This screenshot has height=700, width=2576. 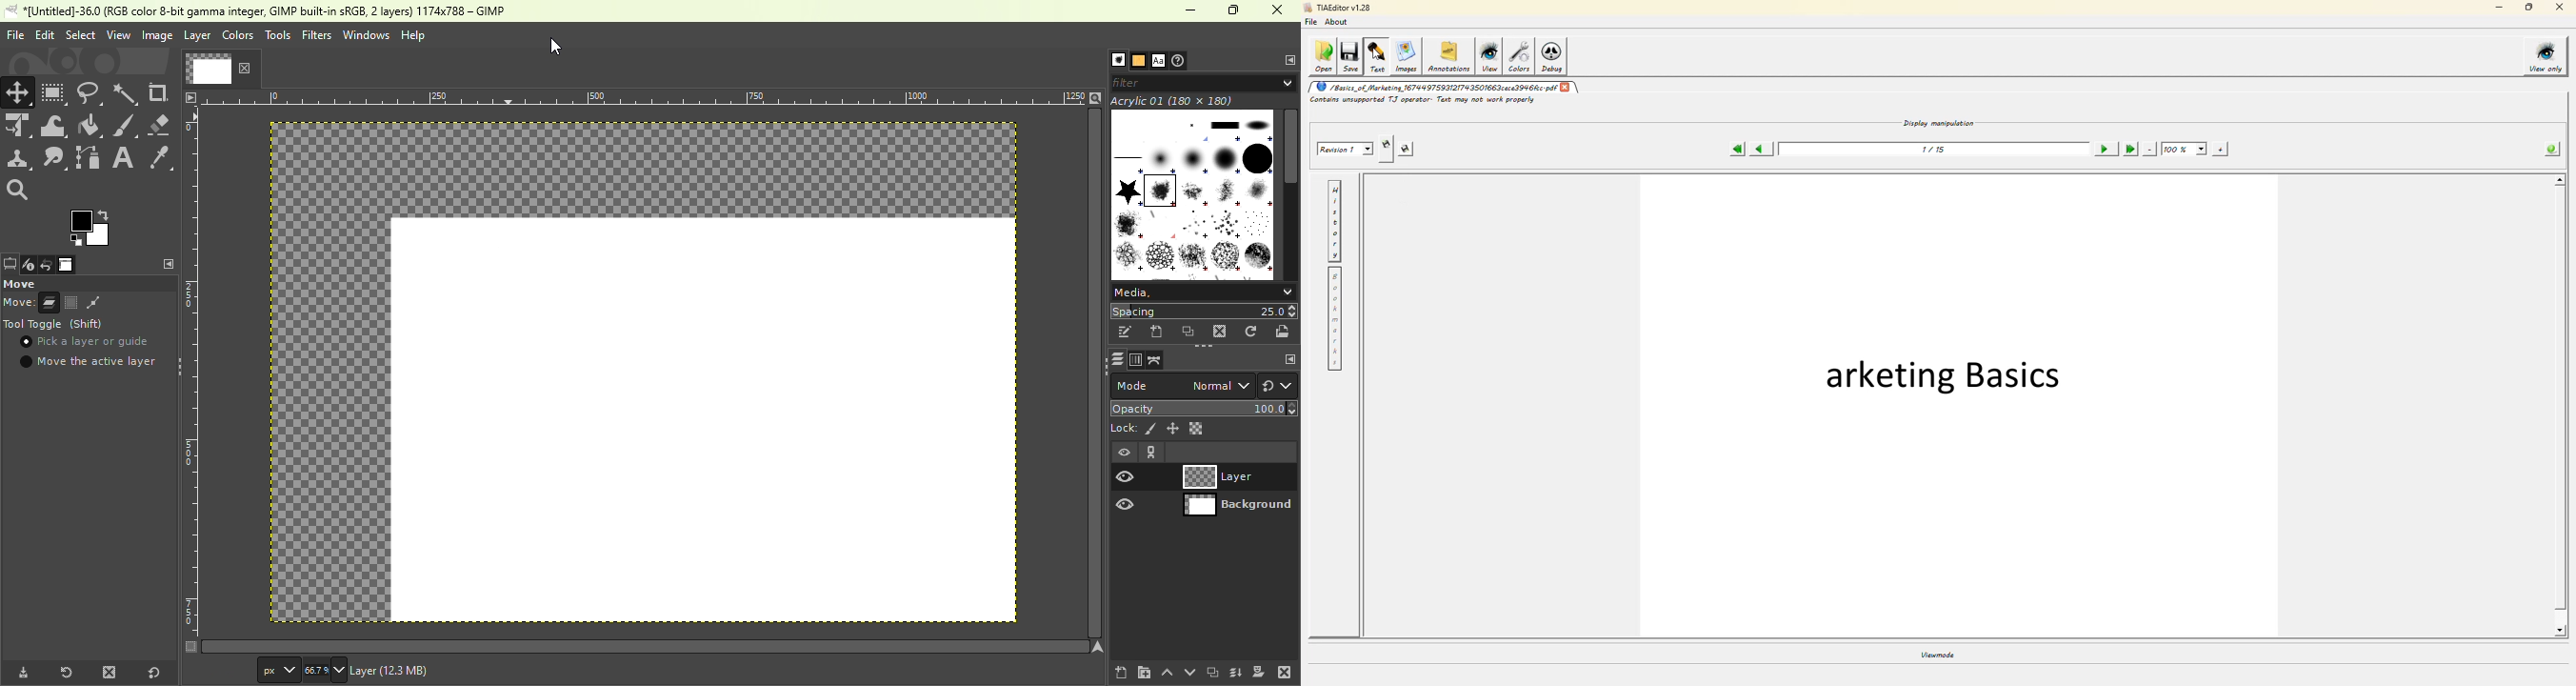 What do you see at coordinates (67, 265) in the screenshot?
I see `Image` at bounding box center [67, 265].